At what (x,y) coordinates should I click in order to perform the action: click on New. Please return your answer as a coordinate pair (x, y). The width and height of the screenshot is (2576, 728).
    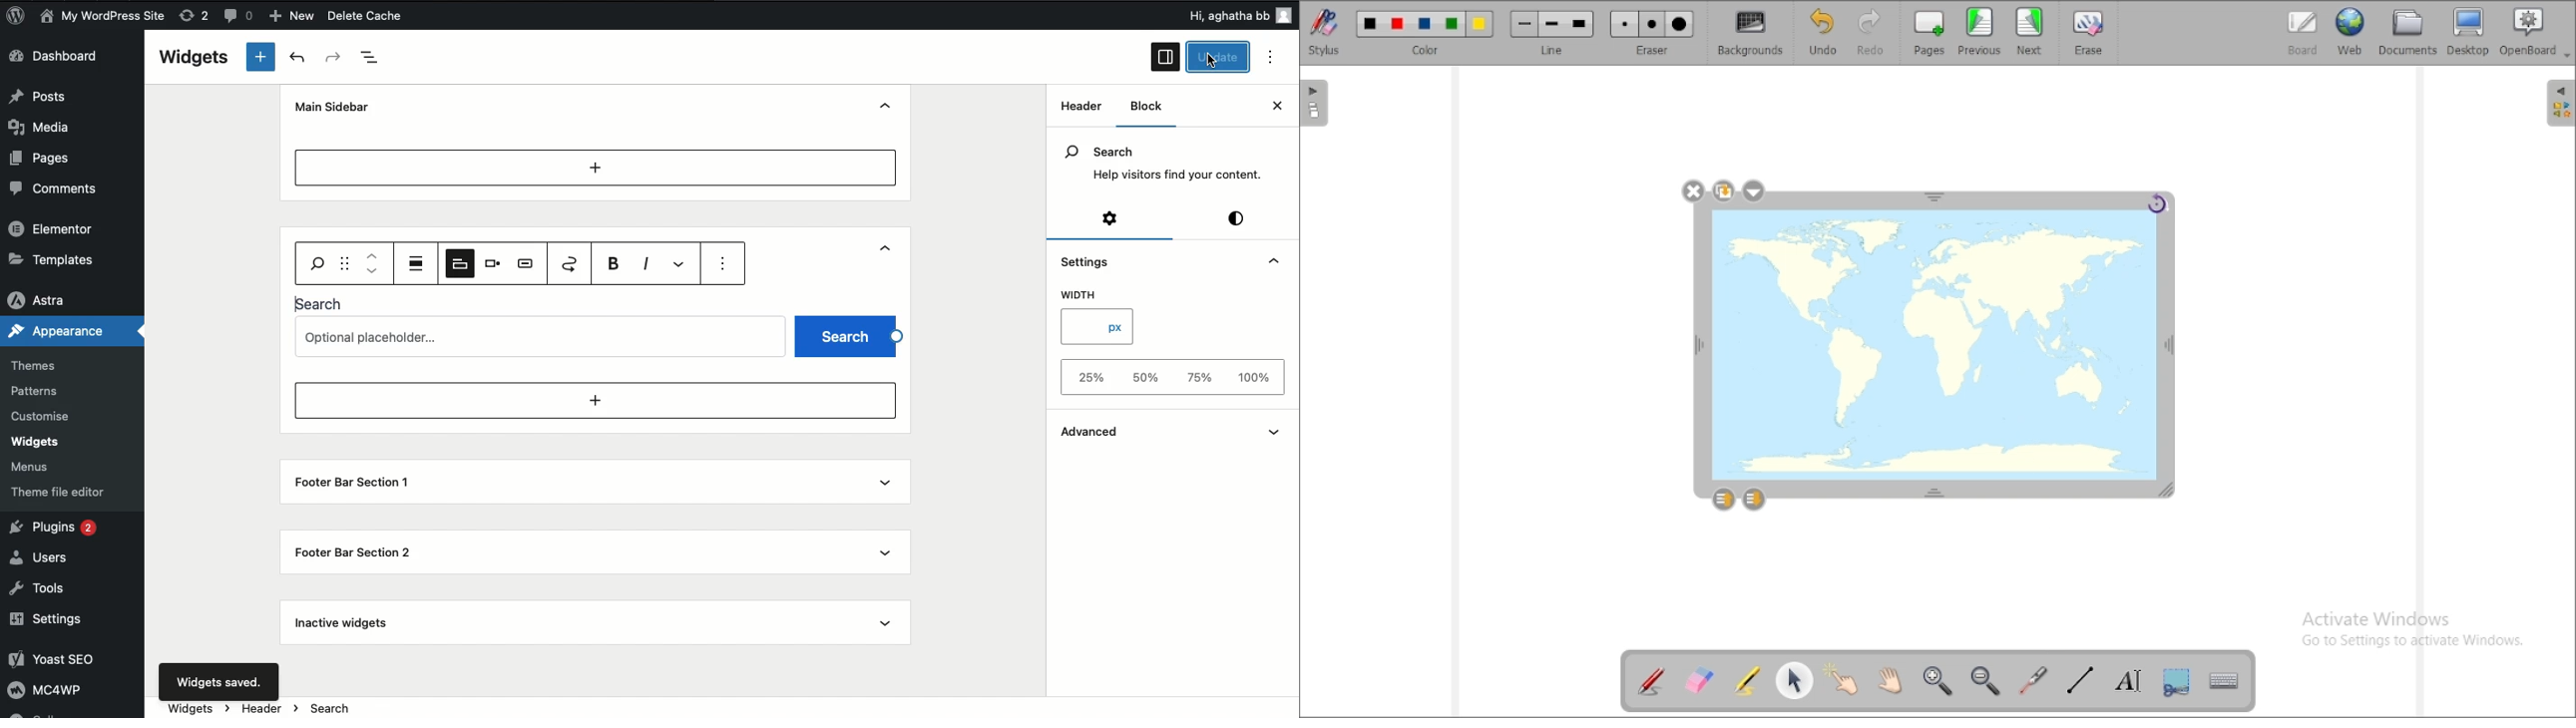
    Looking at the image, I should click on (294, 16).